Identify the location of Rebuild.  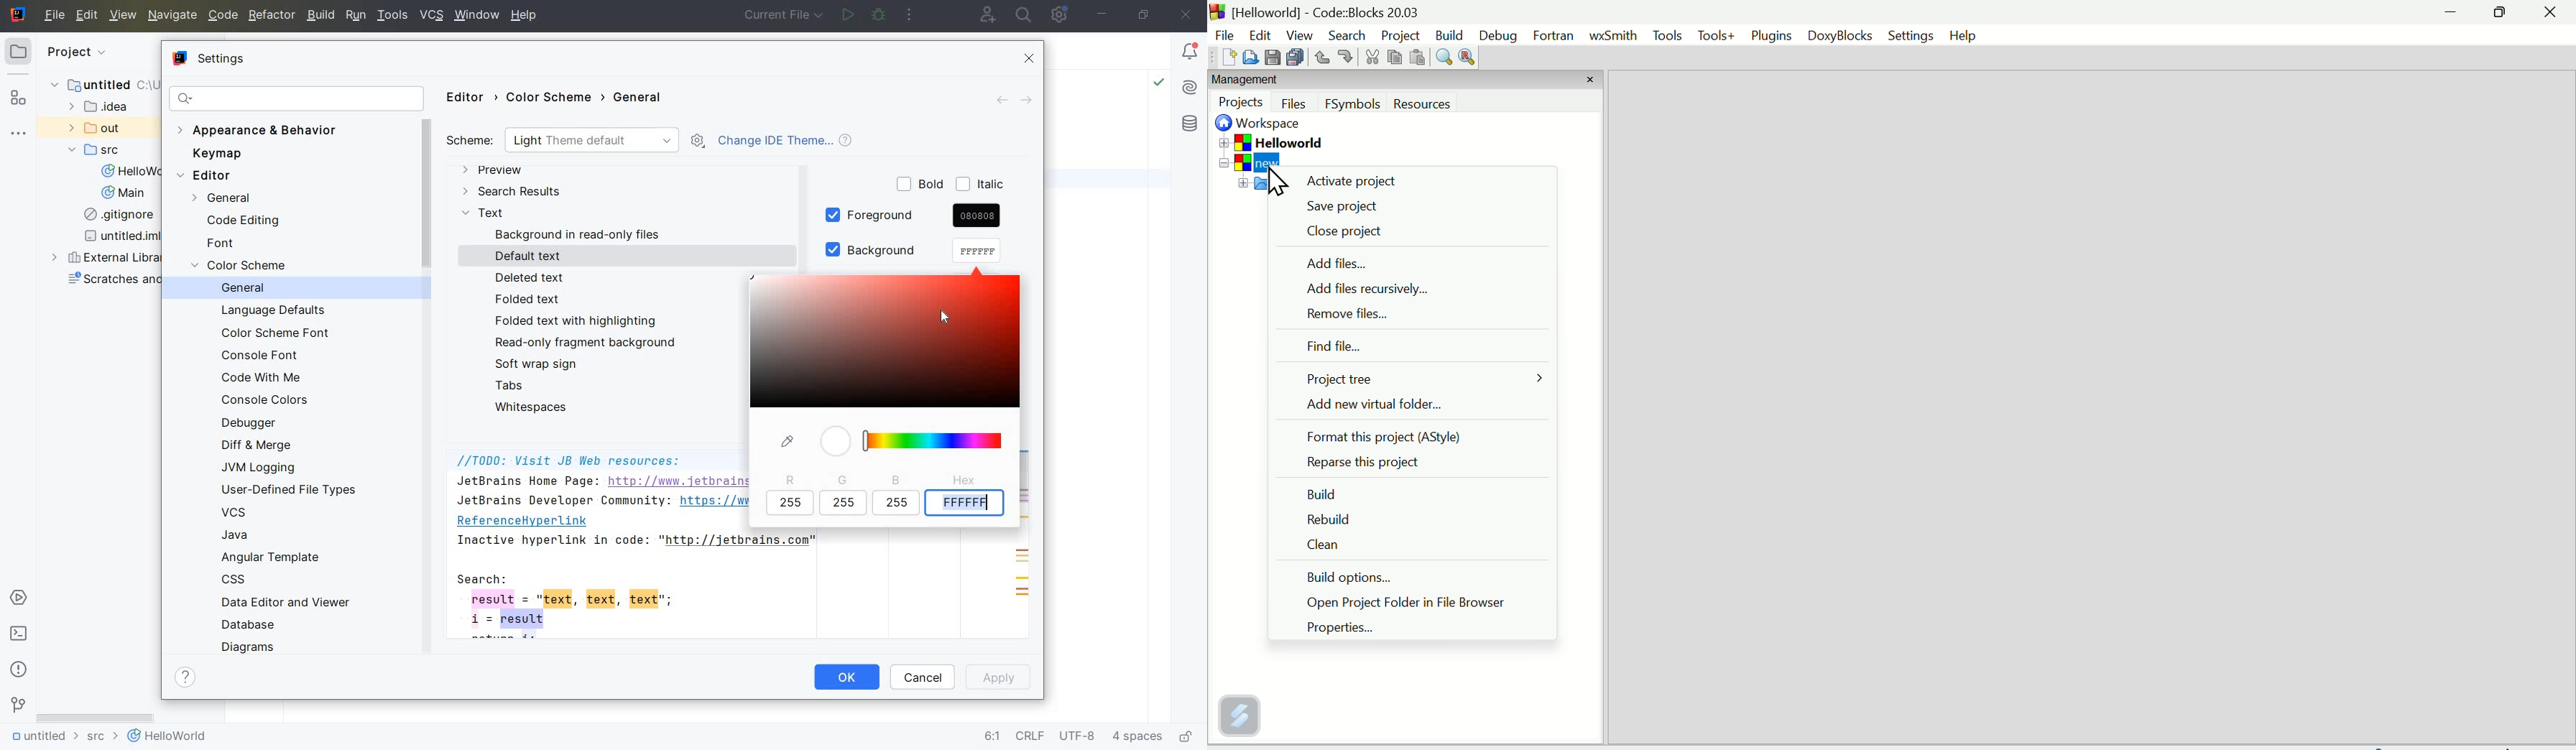
(1328, 520).